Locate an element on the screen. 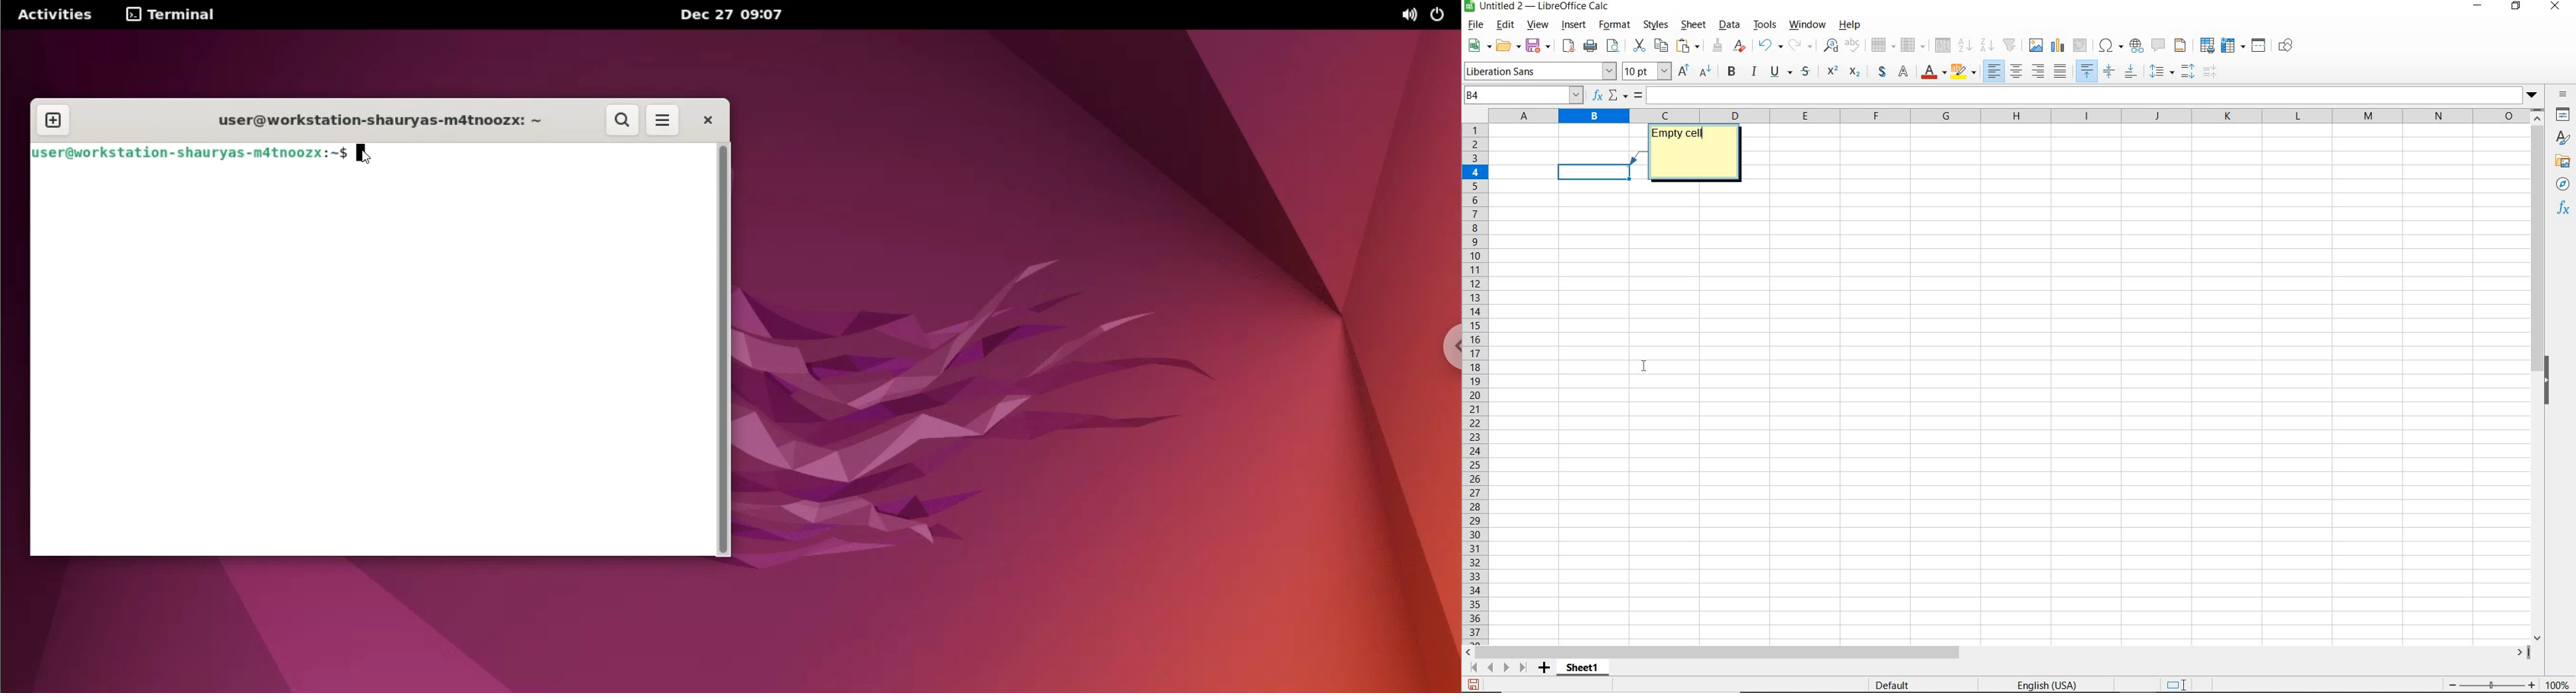  font size is located at coordinates (1647, 71).